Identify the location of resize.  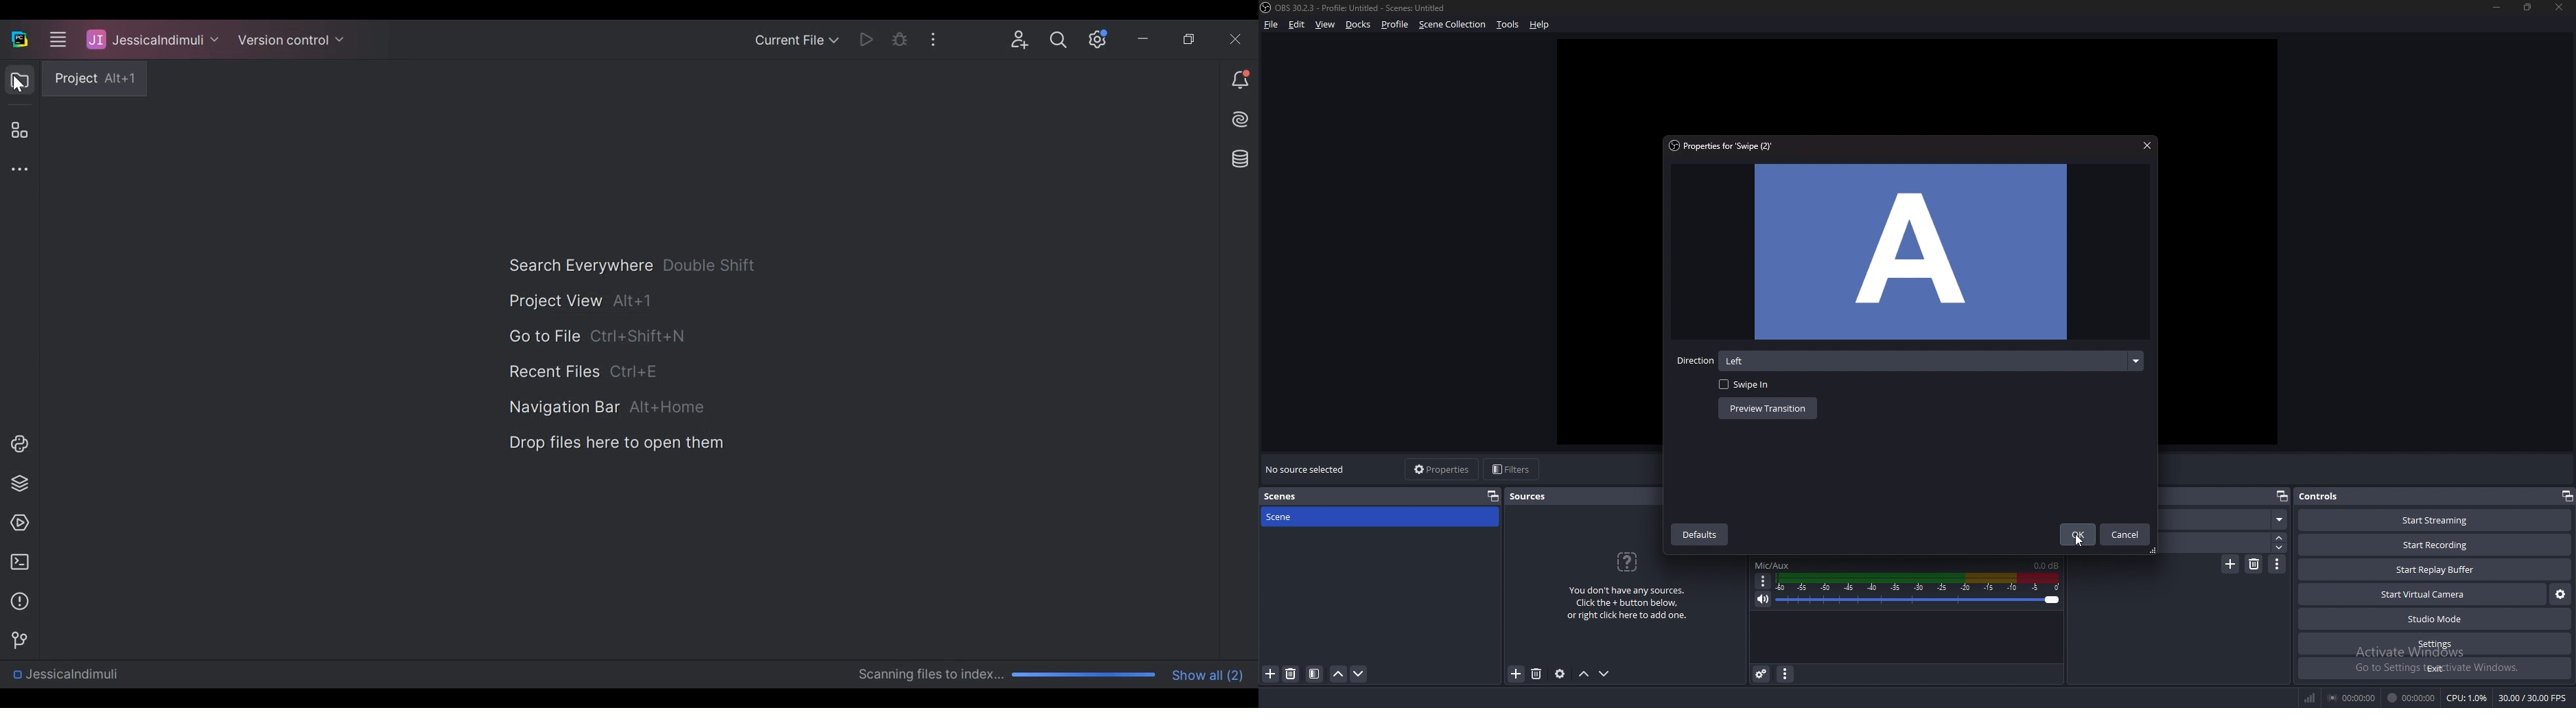
(2528, 8).